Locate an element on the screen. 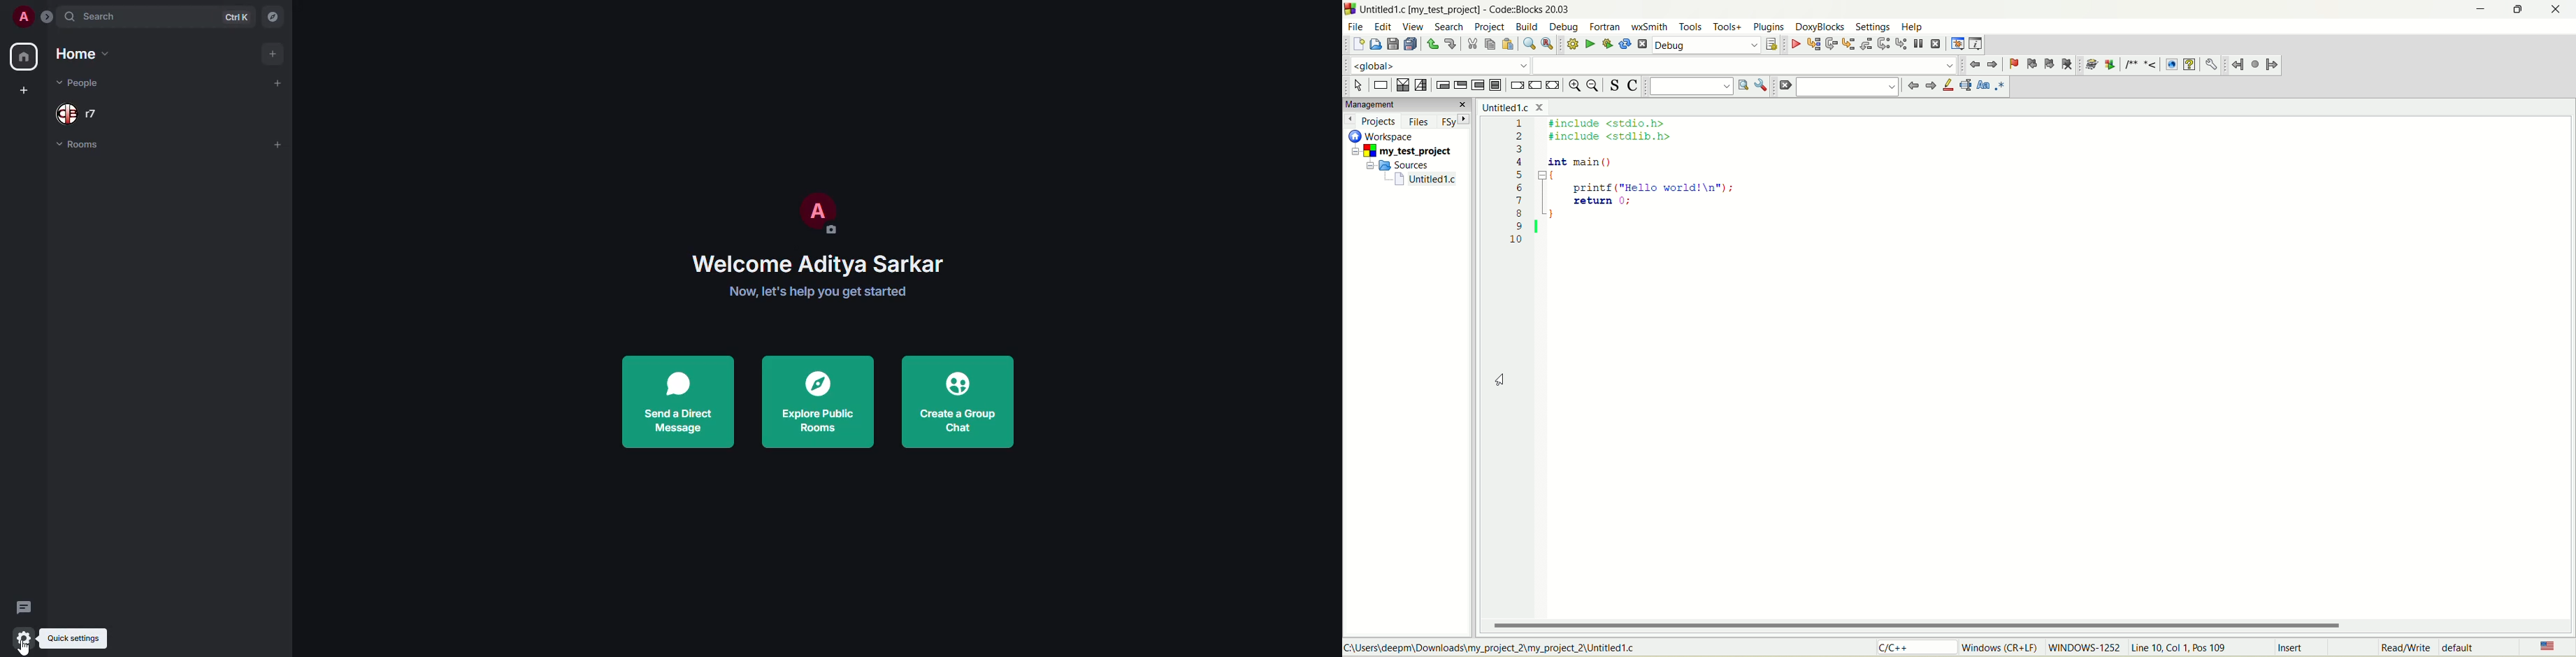 The height and width of the screenshot is (672, 2576). stop debugger is located at coordinates (1938, 44).